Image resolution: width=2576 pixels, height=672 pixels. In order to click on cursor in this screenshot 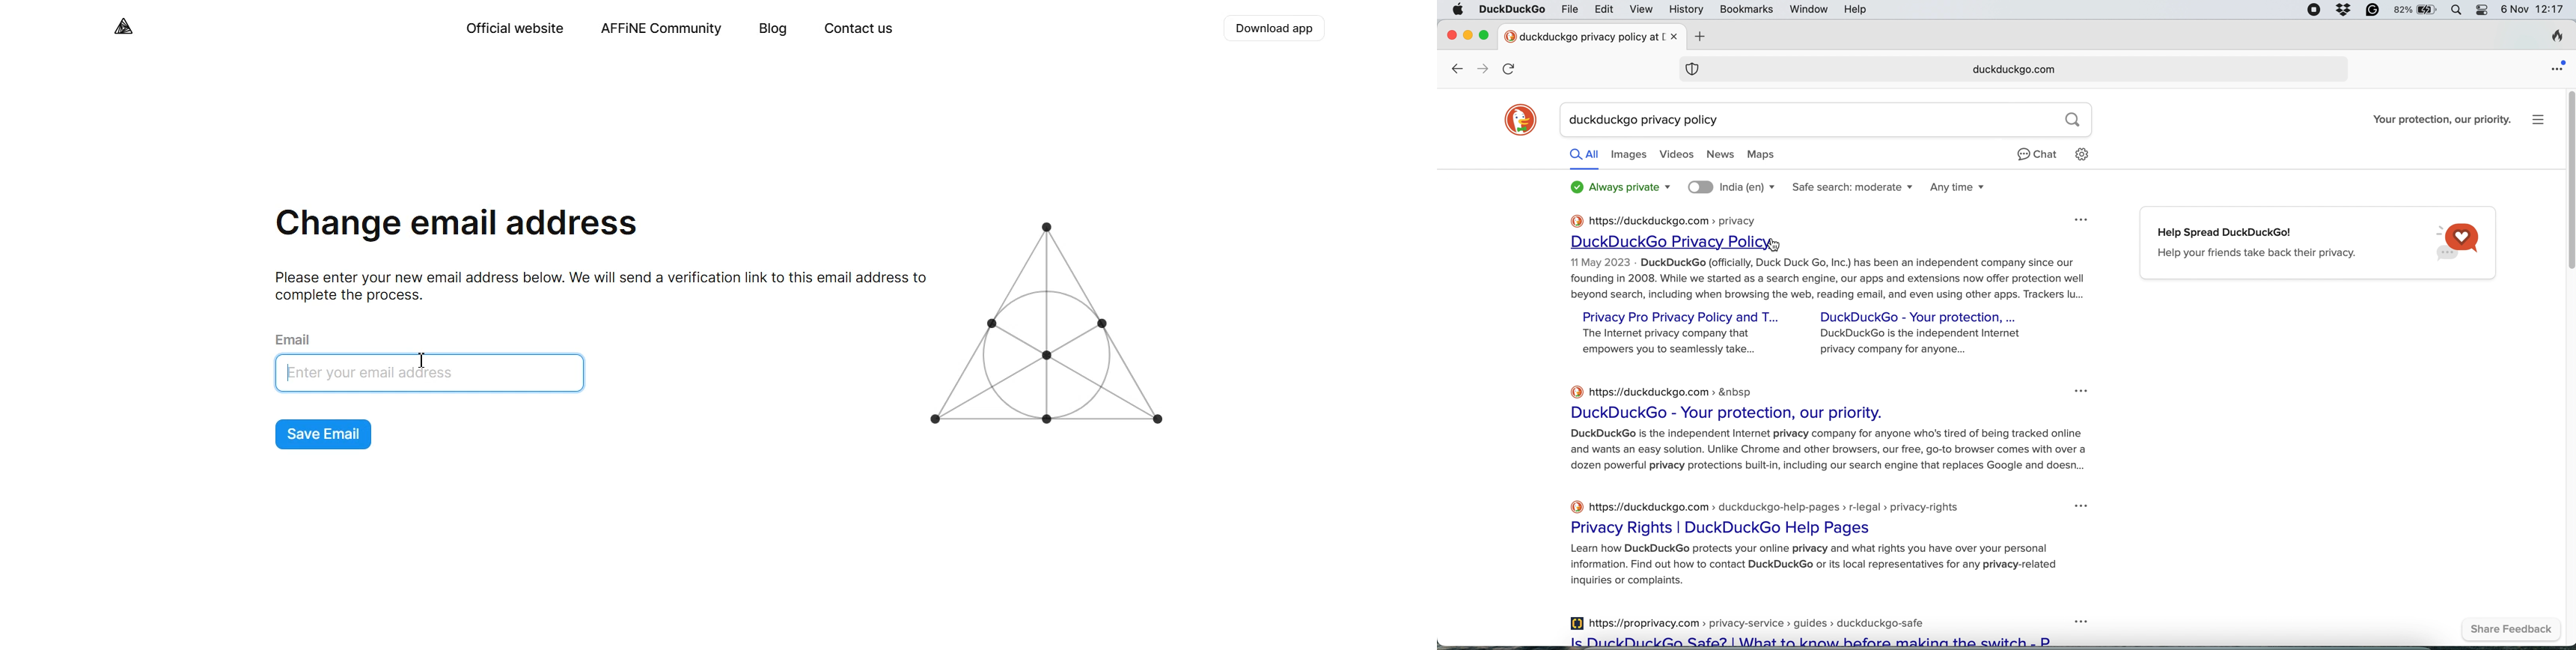, I will do `click(1774, 244)`.